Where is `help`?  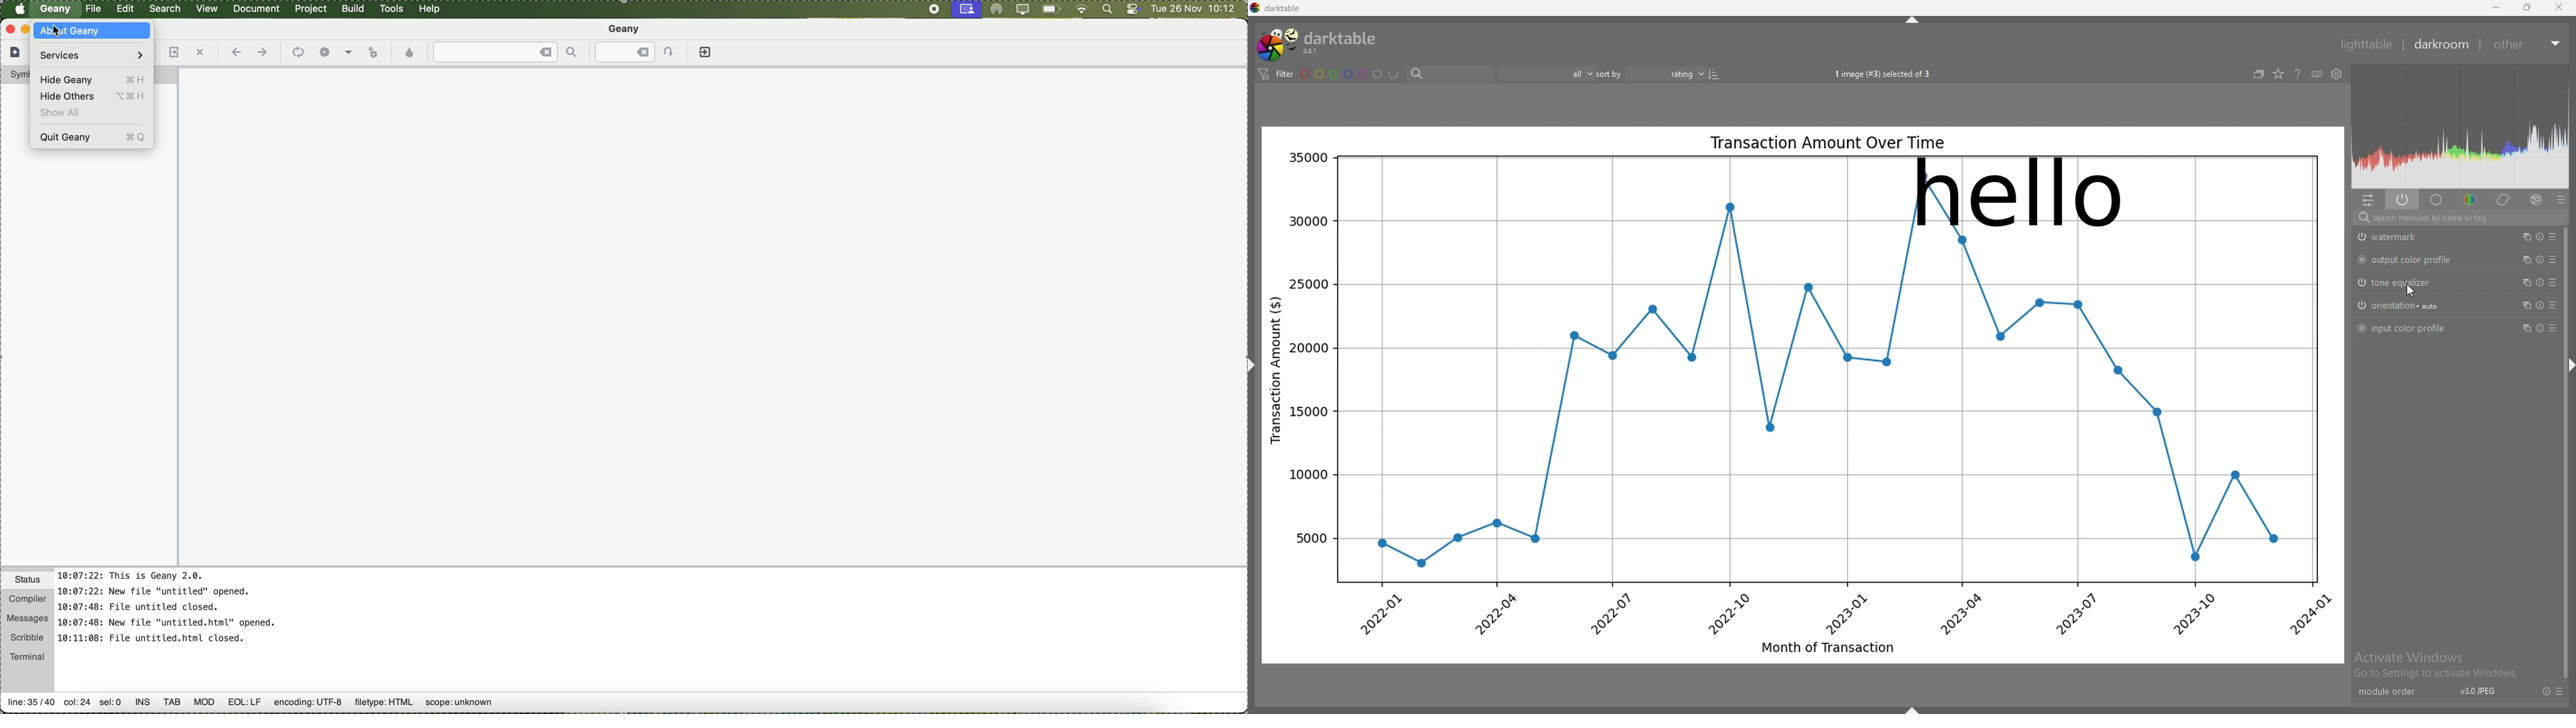
help is located at coordinates (2297, 75).